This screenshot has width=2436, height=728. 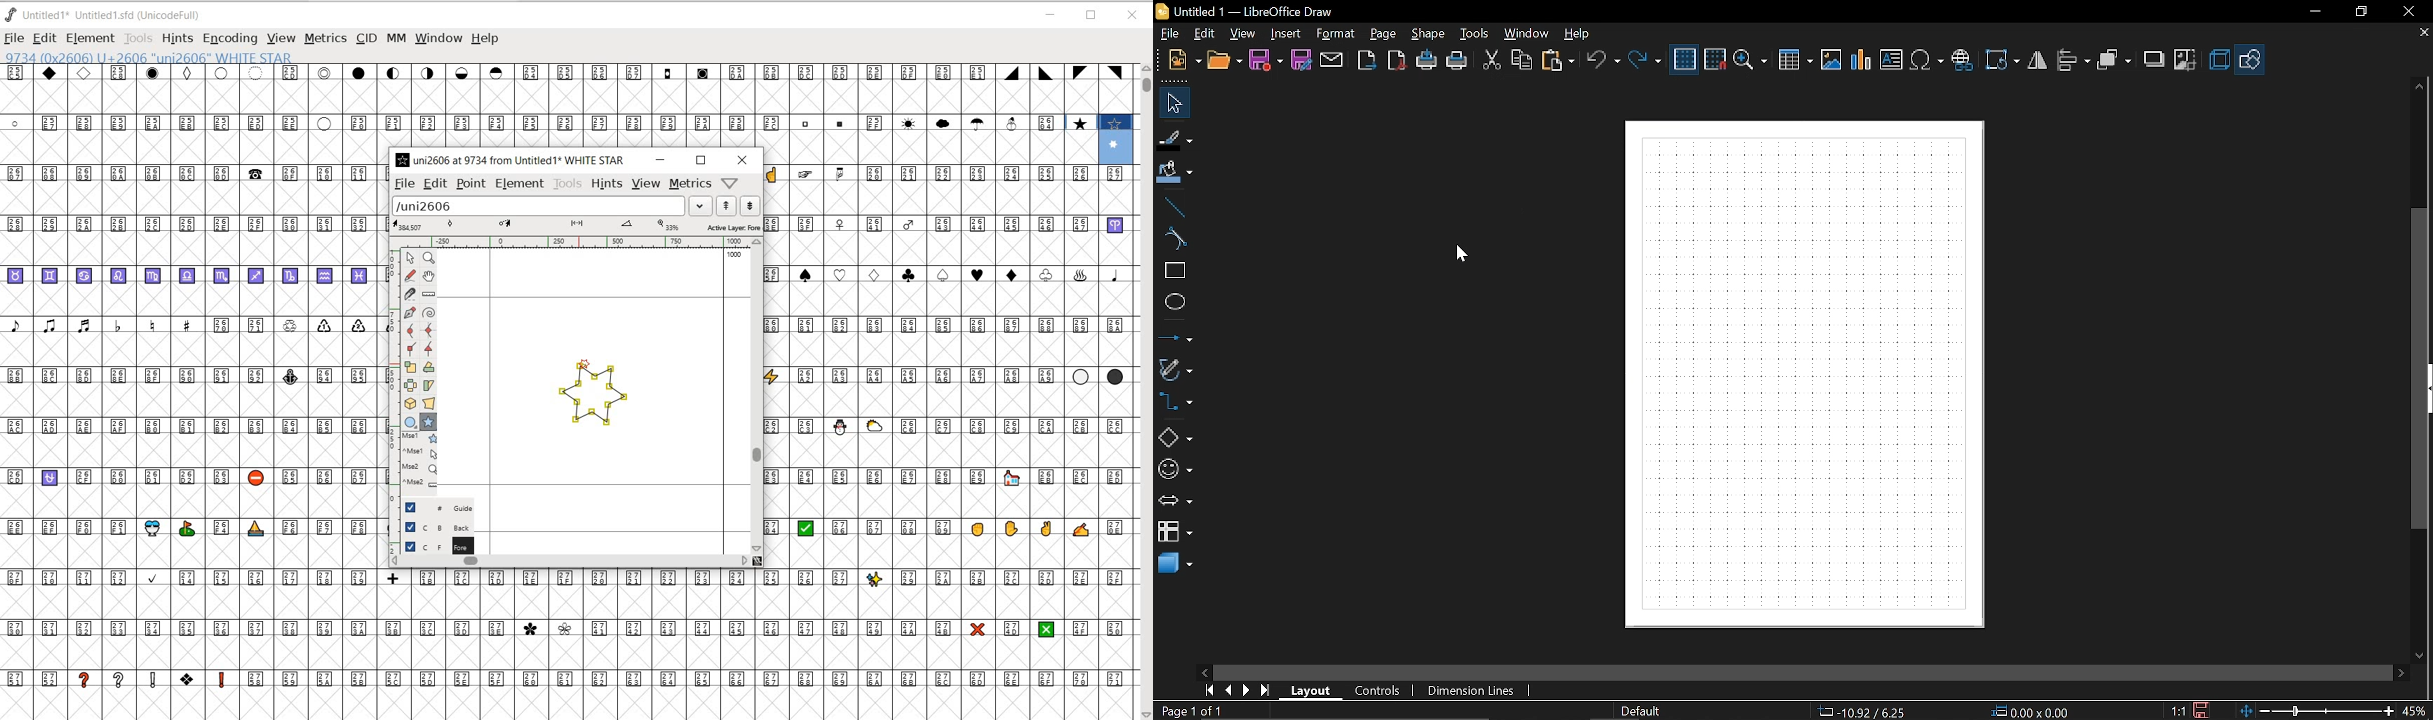 What do you see at coordinates (1206, 34) in the screenshot?
I see `Edit` at bounding box center [1206, 34].